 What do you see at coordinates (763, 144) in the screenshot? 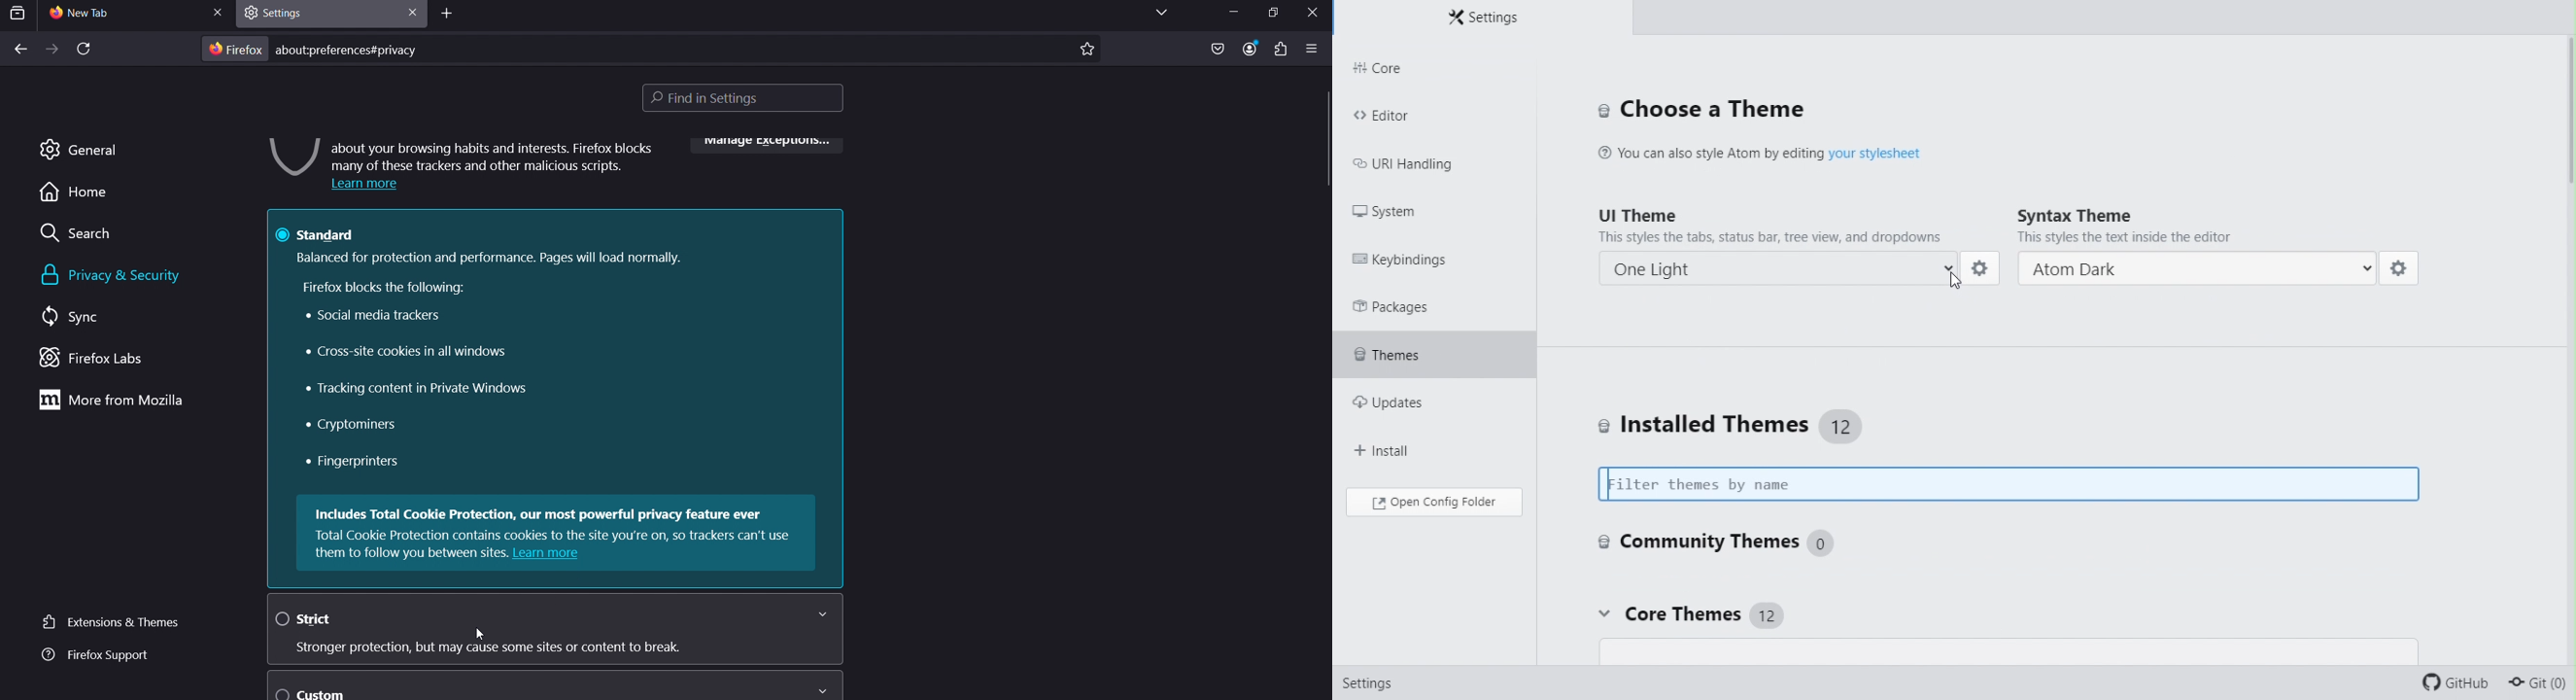
I see `manage exceptions` at bounding box center [763, 144].